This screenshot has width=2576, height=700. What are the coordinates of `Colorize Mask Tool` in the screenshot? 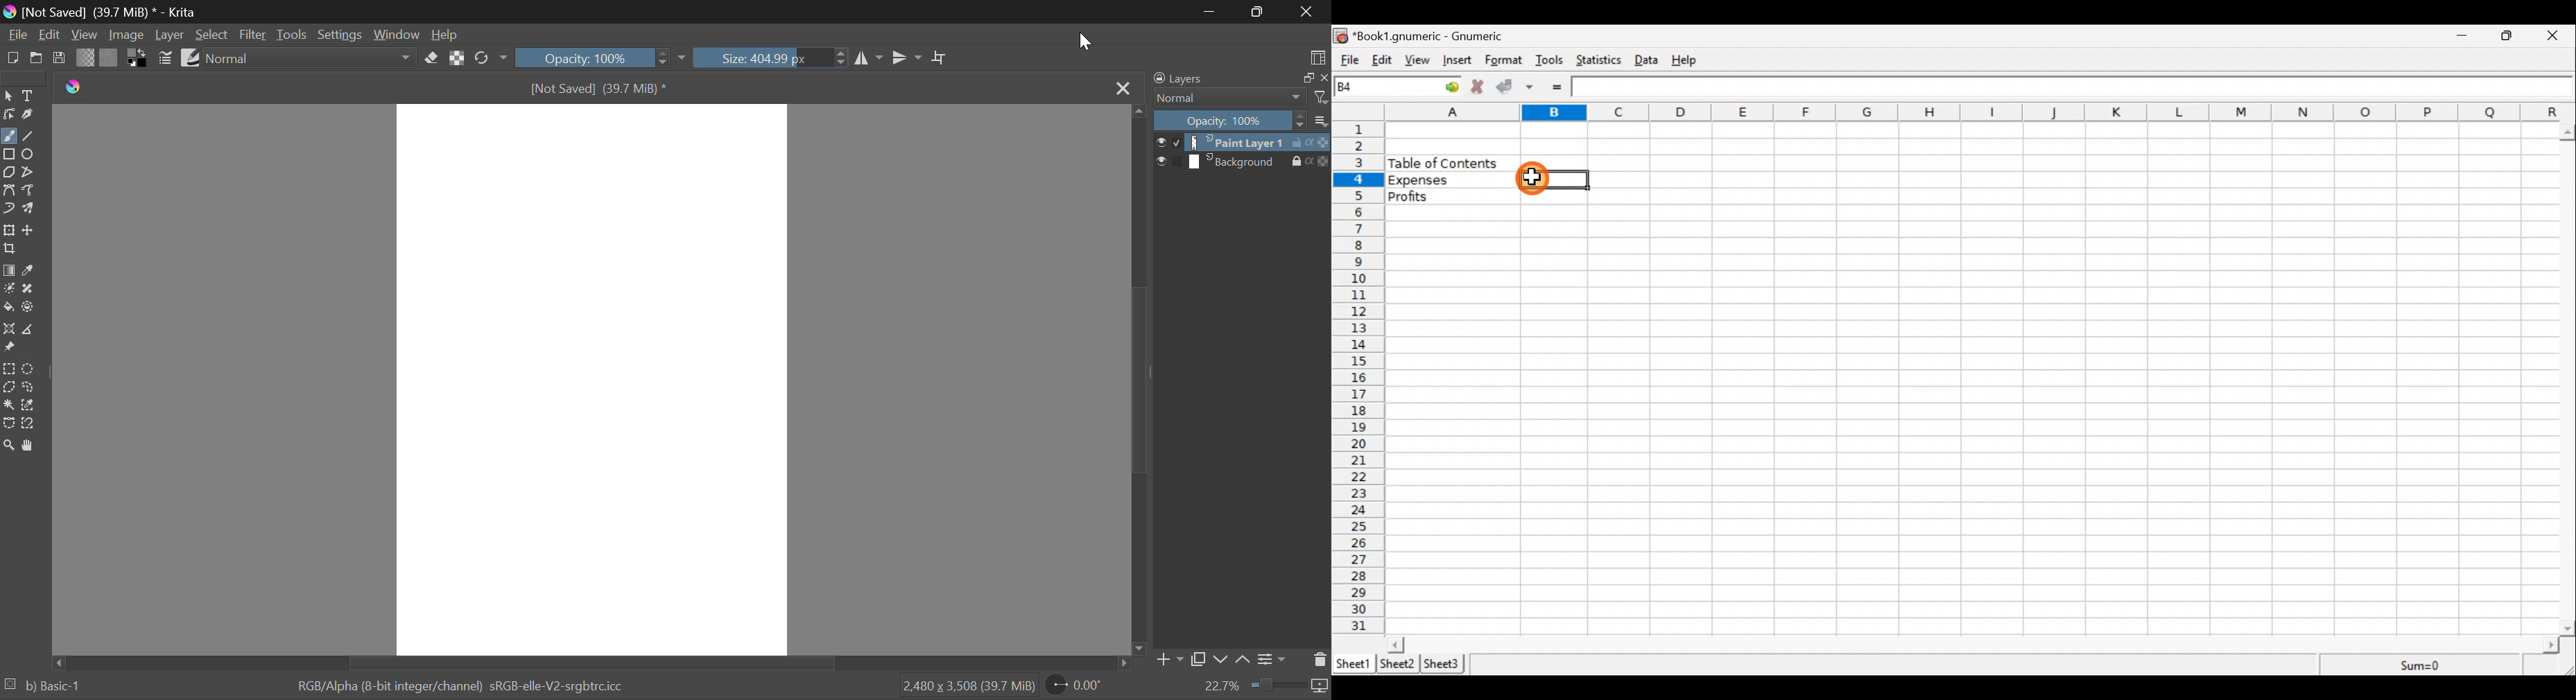 It's located at (8, 288).